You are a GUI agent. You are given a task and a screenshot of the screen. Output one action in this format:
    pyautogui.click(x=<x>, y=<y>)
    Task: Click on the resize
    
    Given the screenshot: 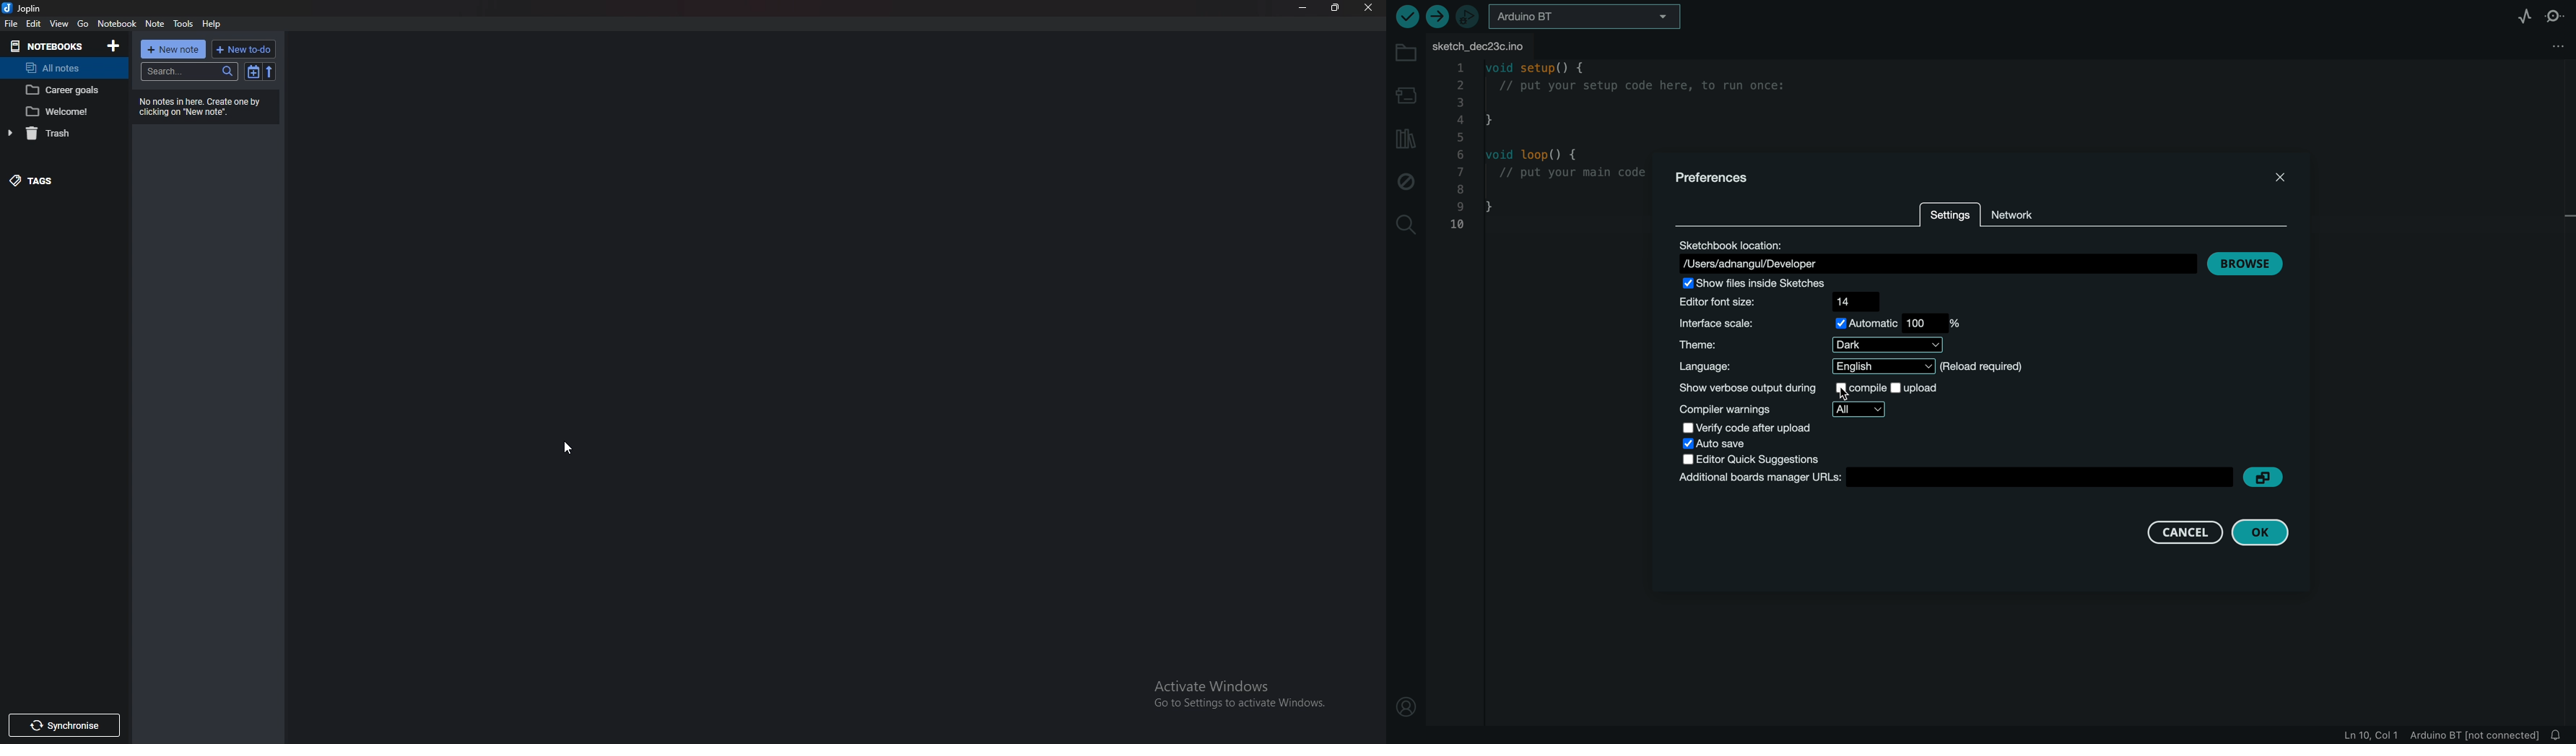 What is the action you would take?
    pyautogui.click(x=1337, y=8)
    